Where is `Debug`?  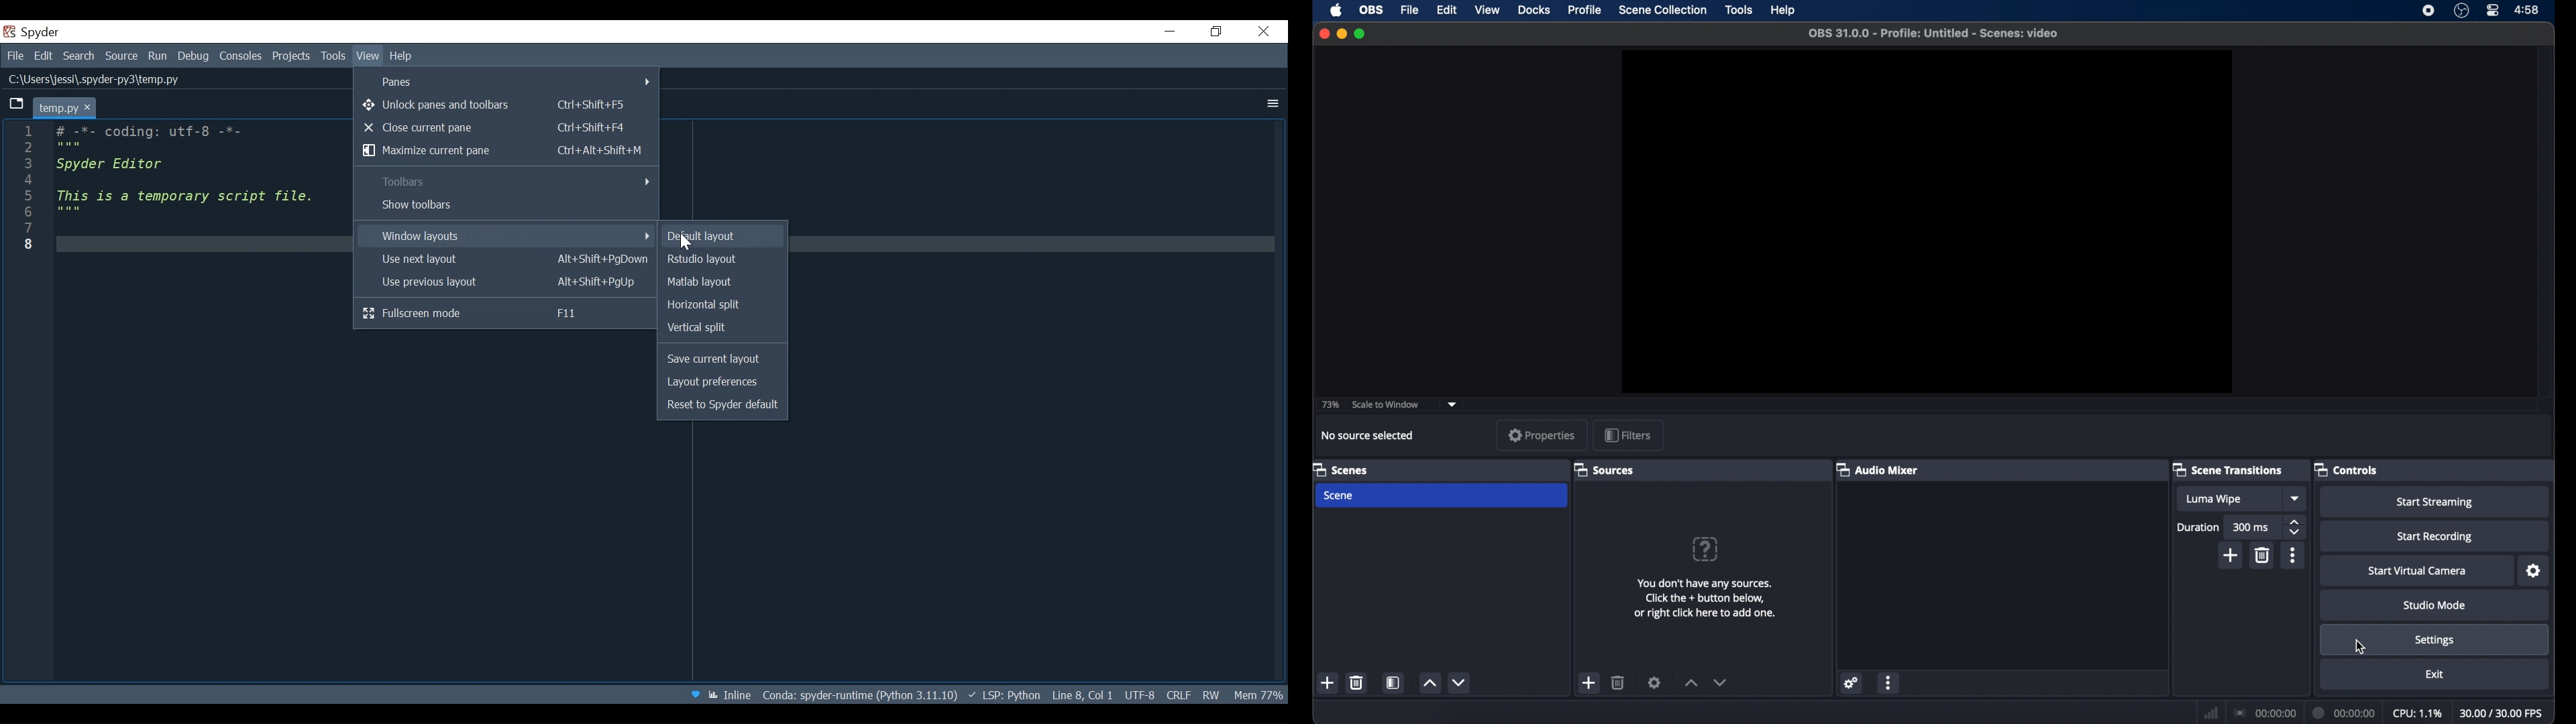 Debug is located at coordinates (194, 57).